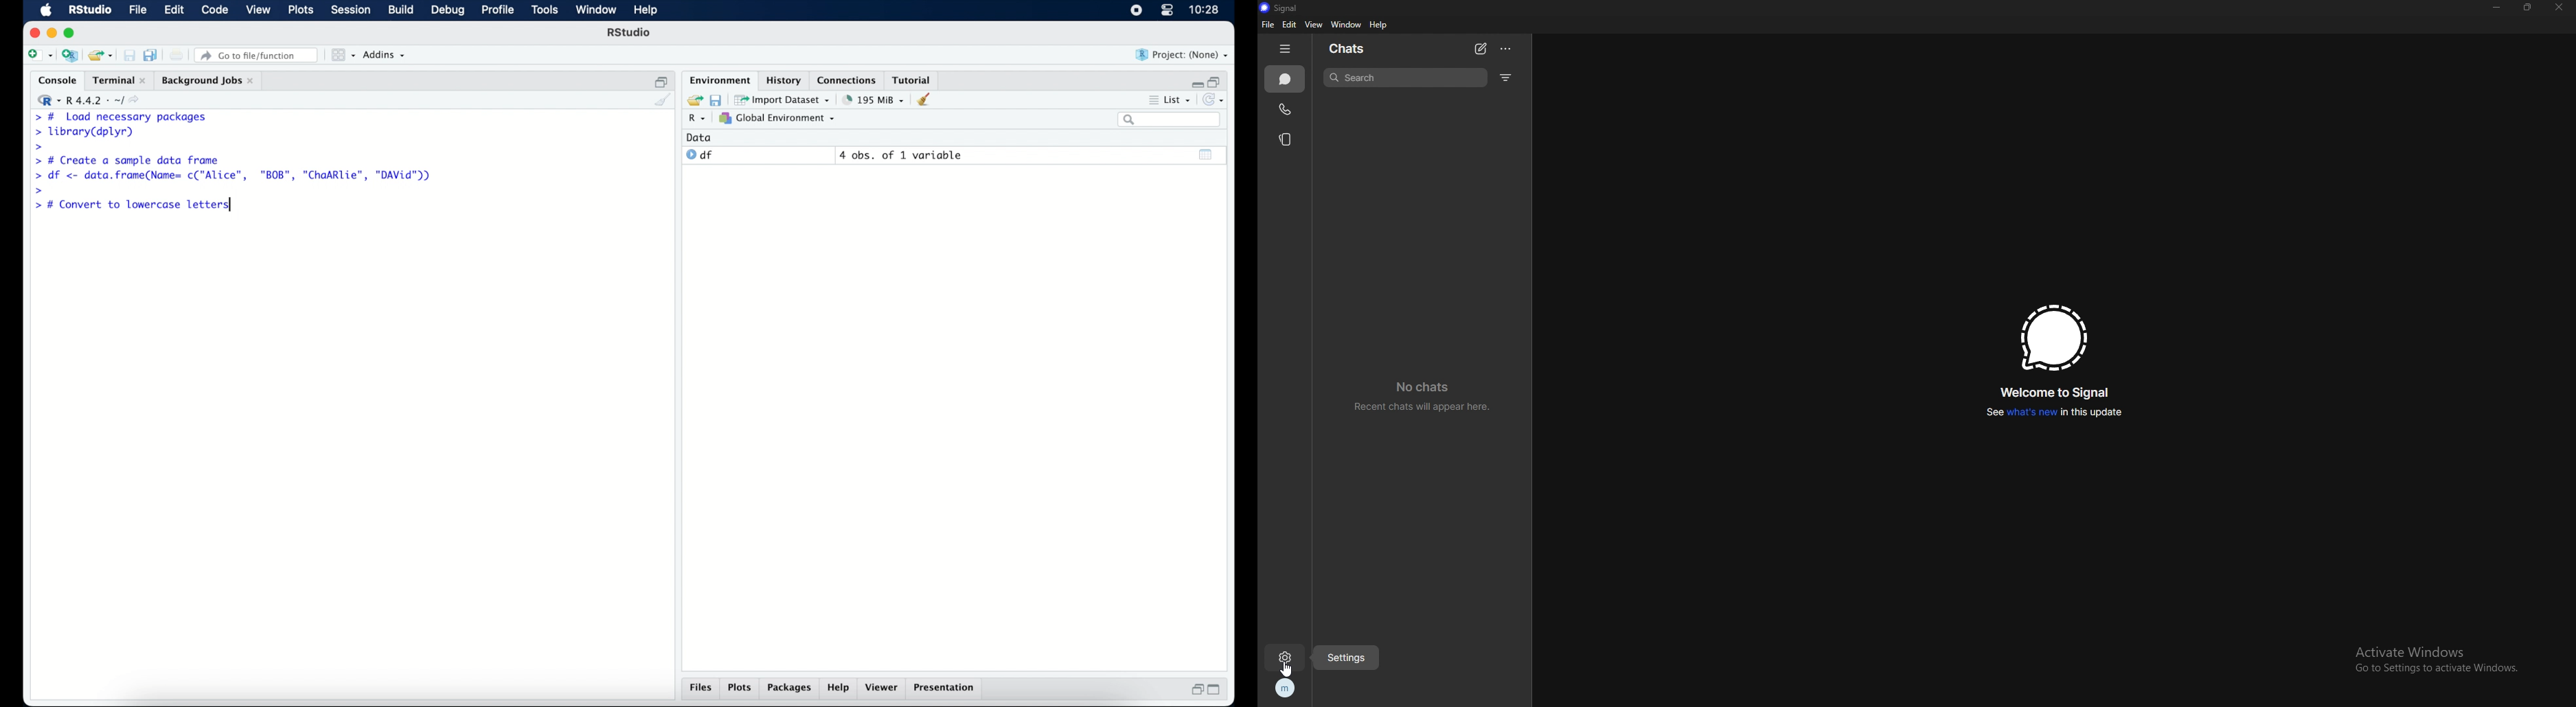  Describe the element at coordinates (1285, 689) in the screenshot. I see `profile` at that location.